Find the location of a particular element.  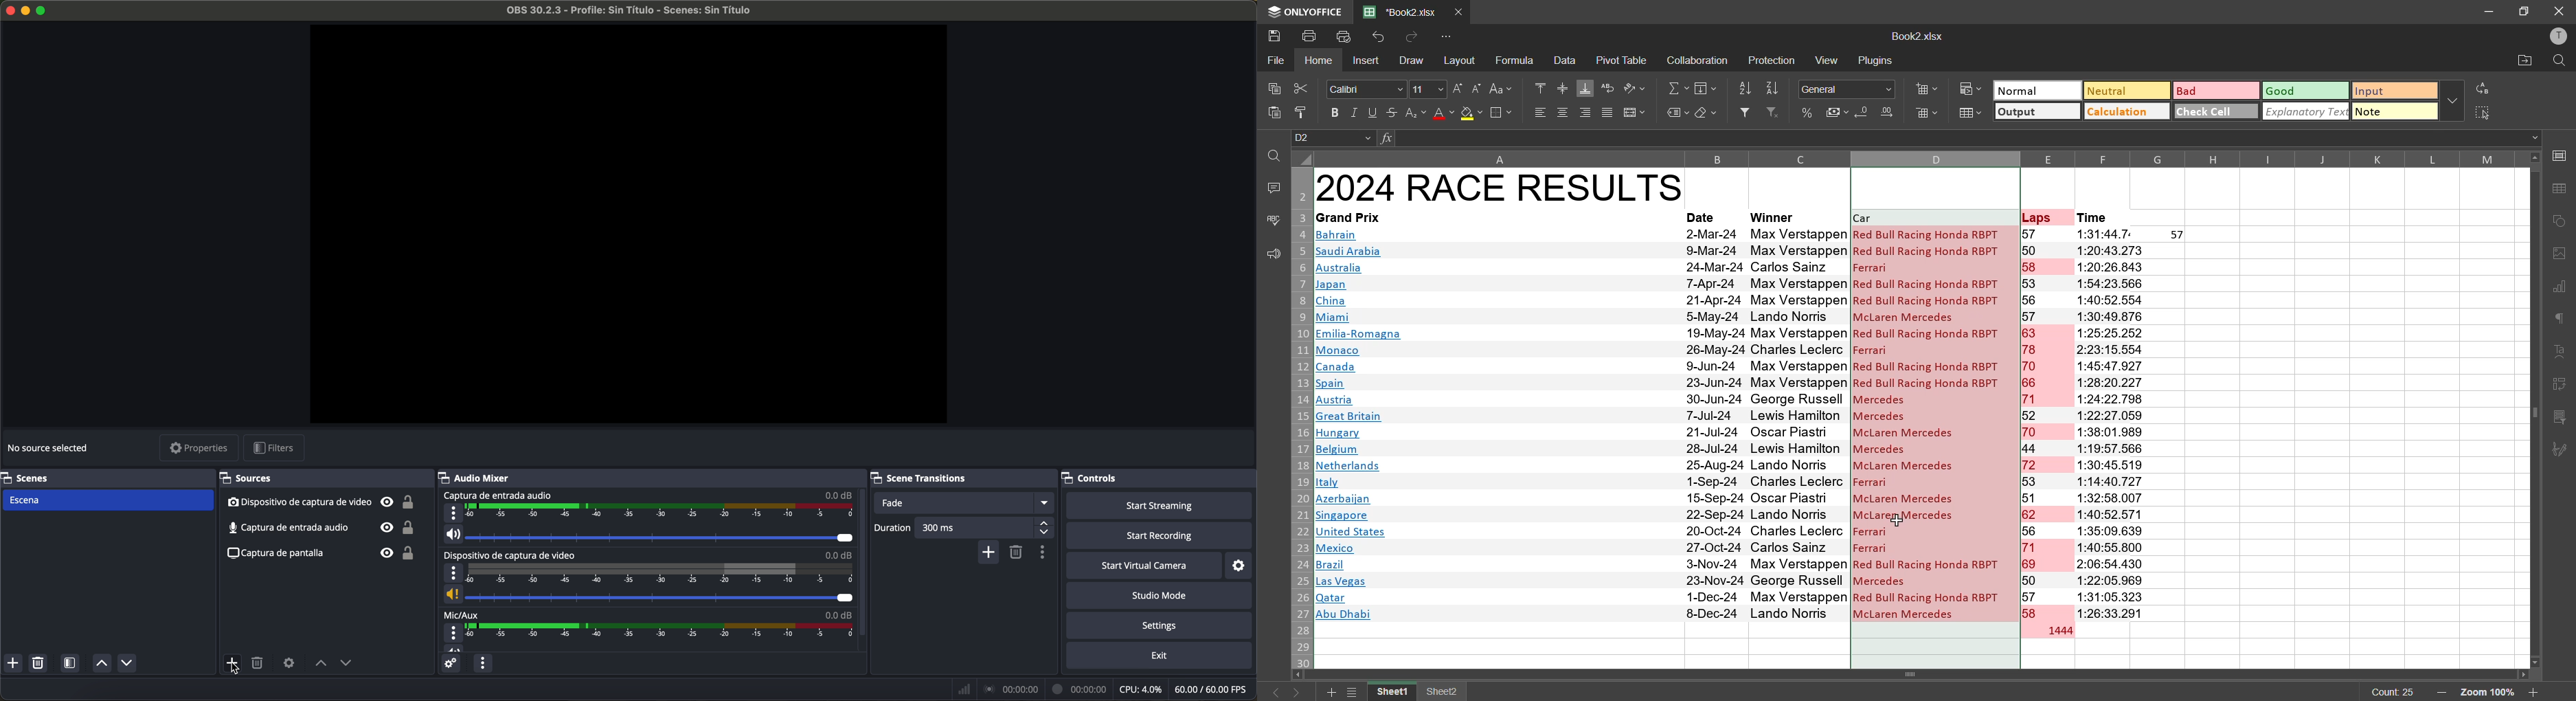

sheet  name is located at coordinates (1394, 692).